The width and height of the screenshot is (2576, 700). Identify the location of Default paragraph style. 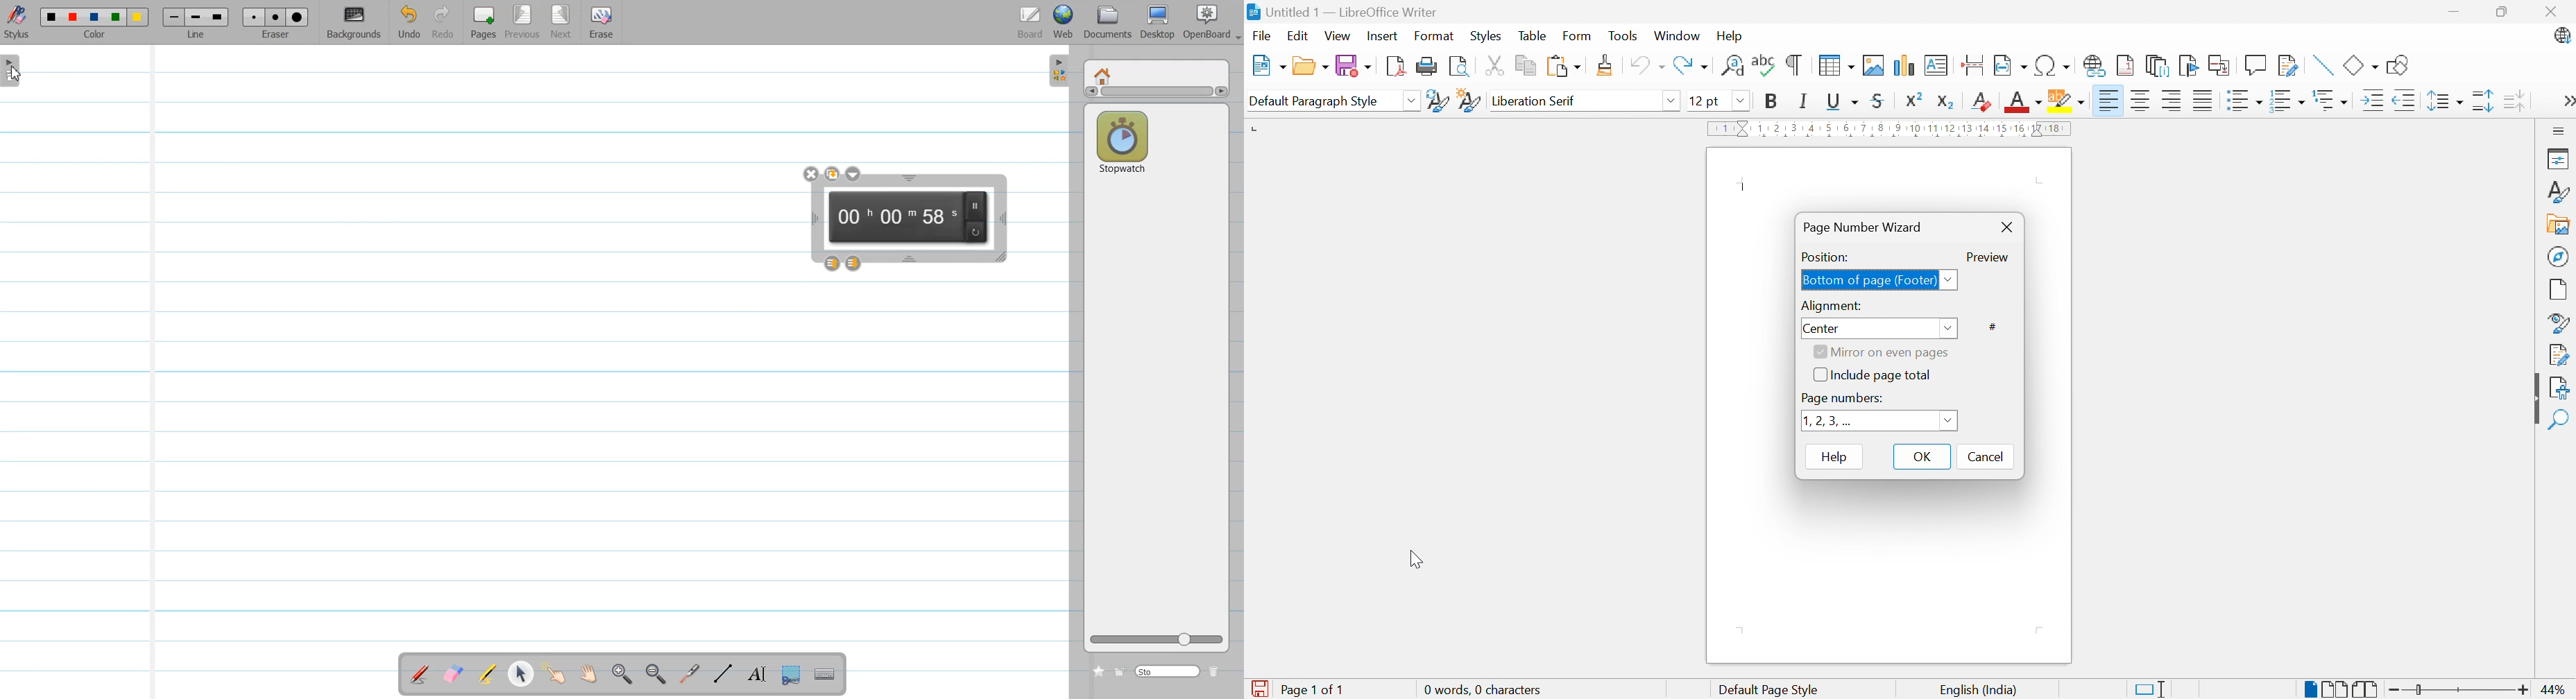
(1315, 103).